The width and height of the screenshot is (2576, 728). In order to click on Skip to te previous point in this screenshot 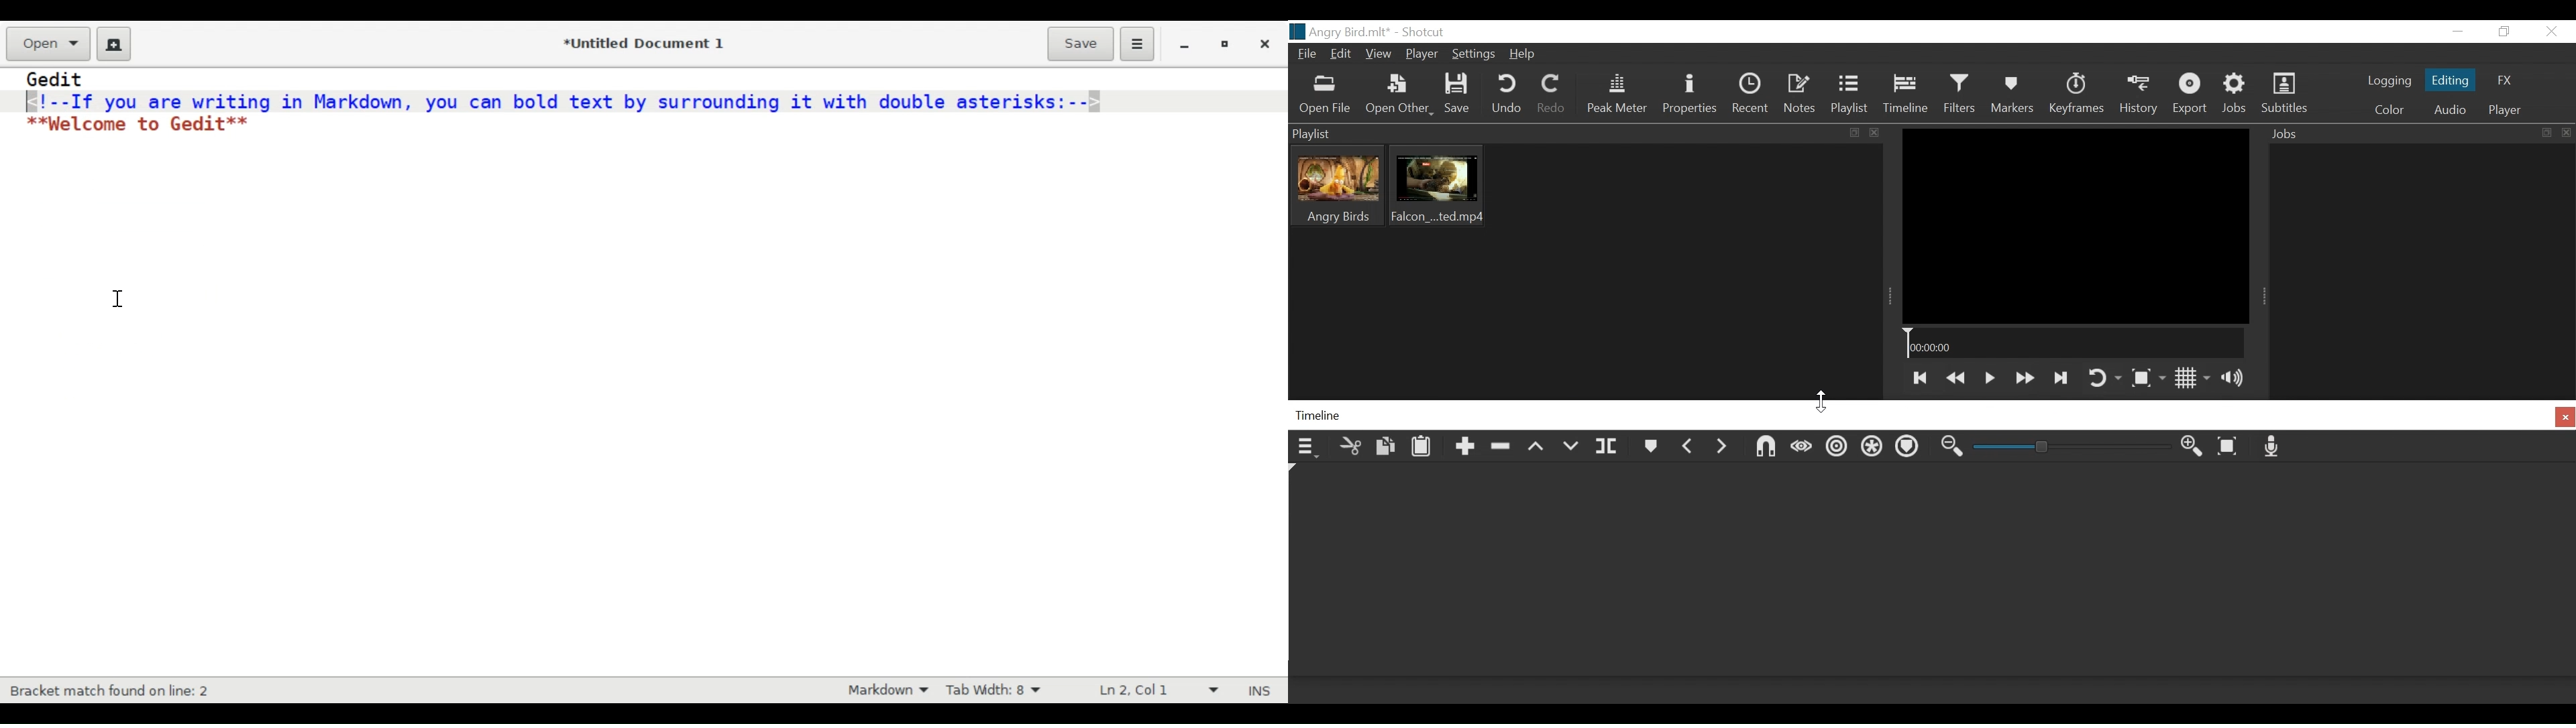, I will do `click(1919, 378)`.